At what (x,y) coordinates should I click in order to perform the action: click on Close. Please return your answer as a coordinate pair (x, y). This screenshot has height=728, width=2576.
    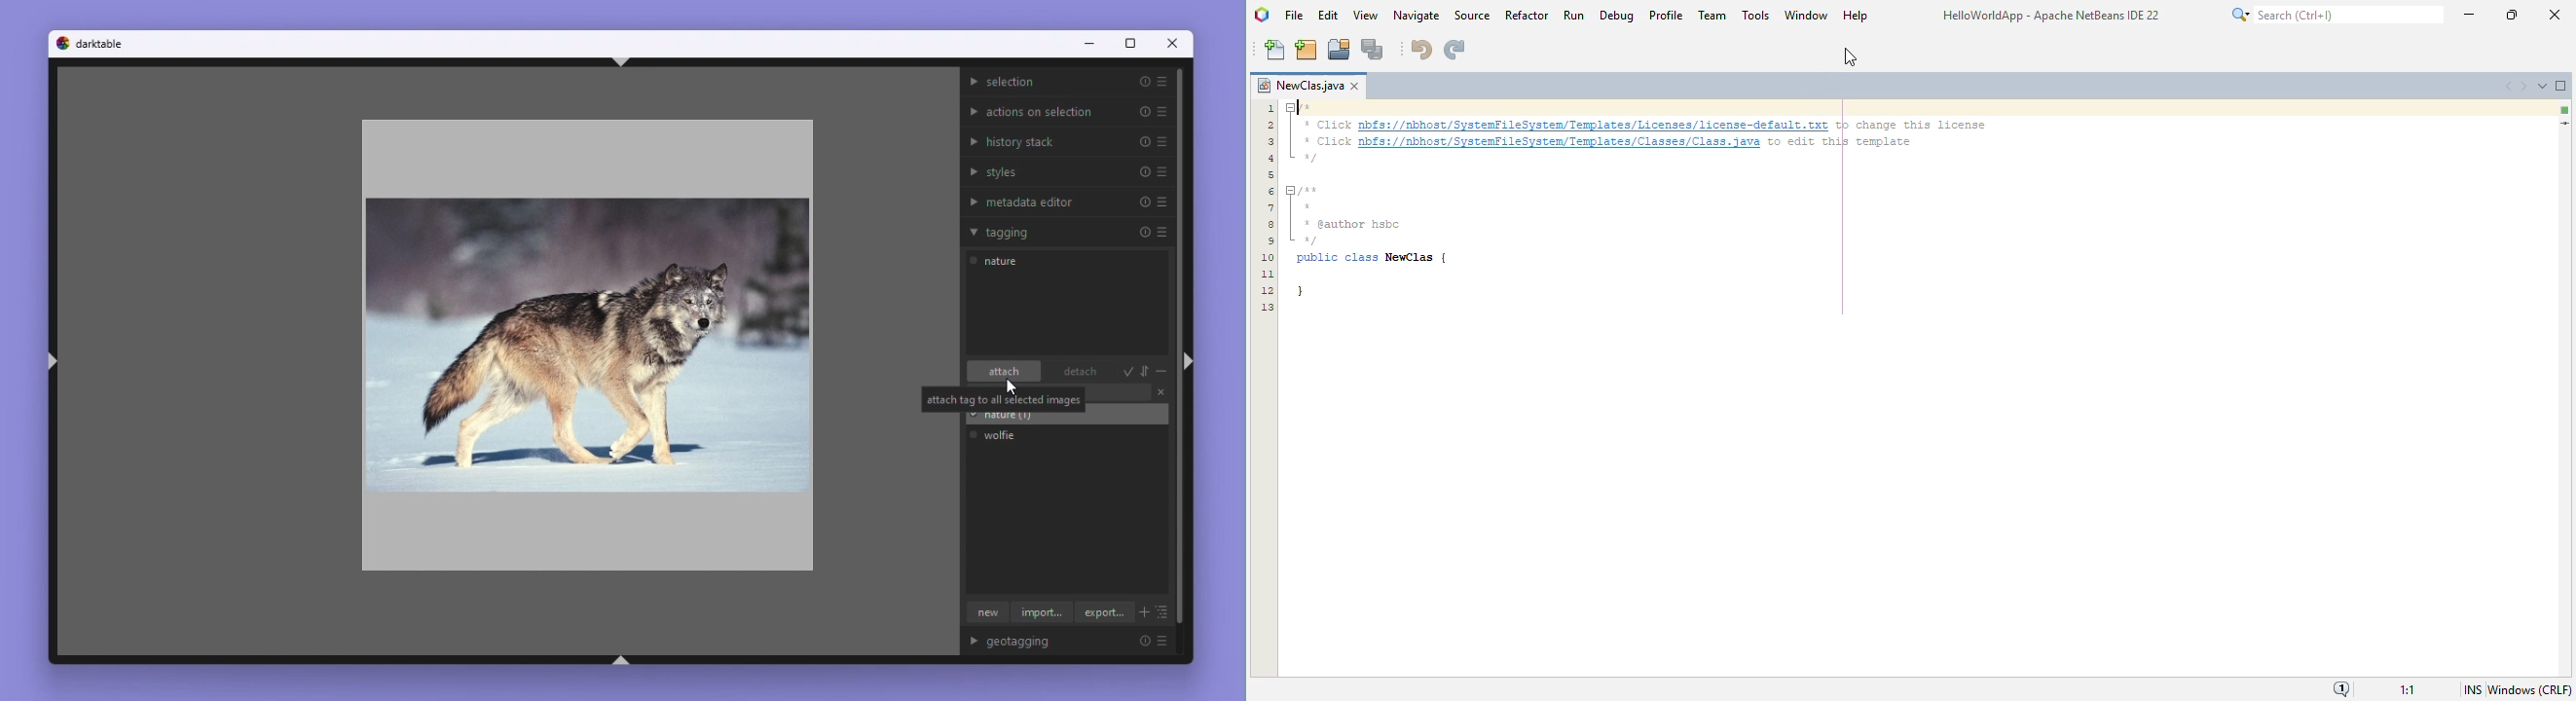
    Looking at the image, I should click on (1160, 394).